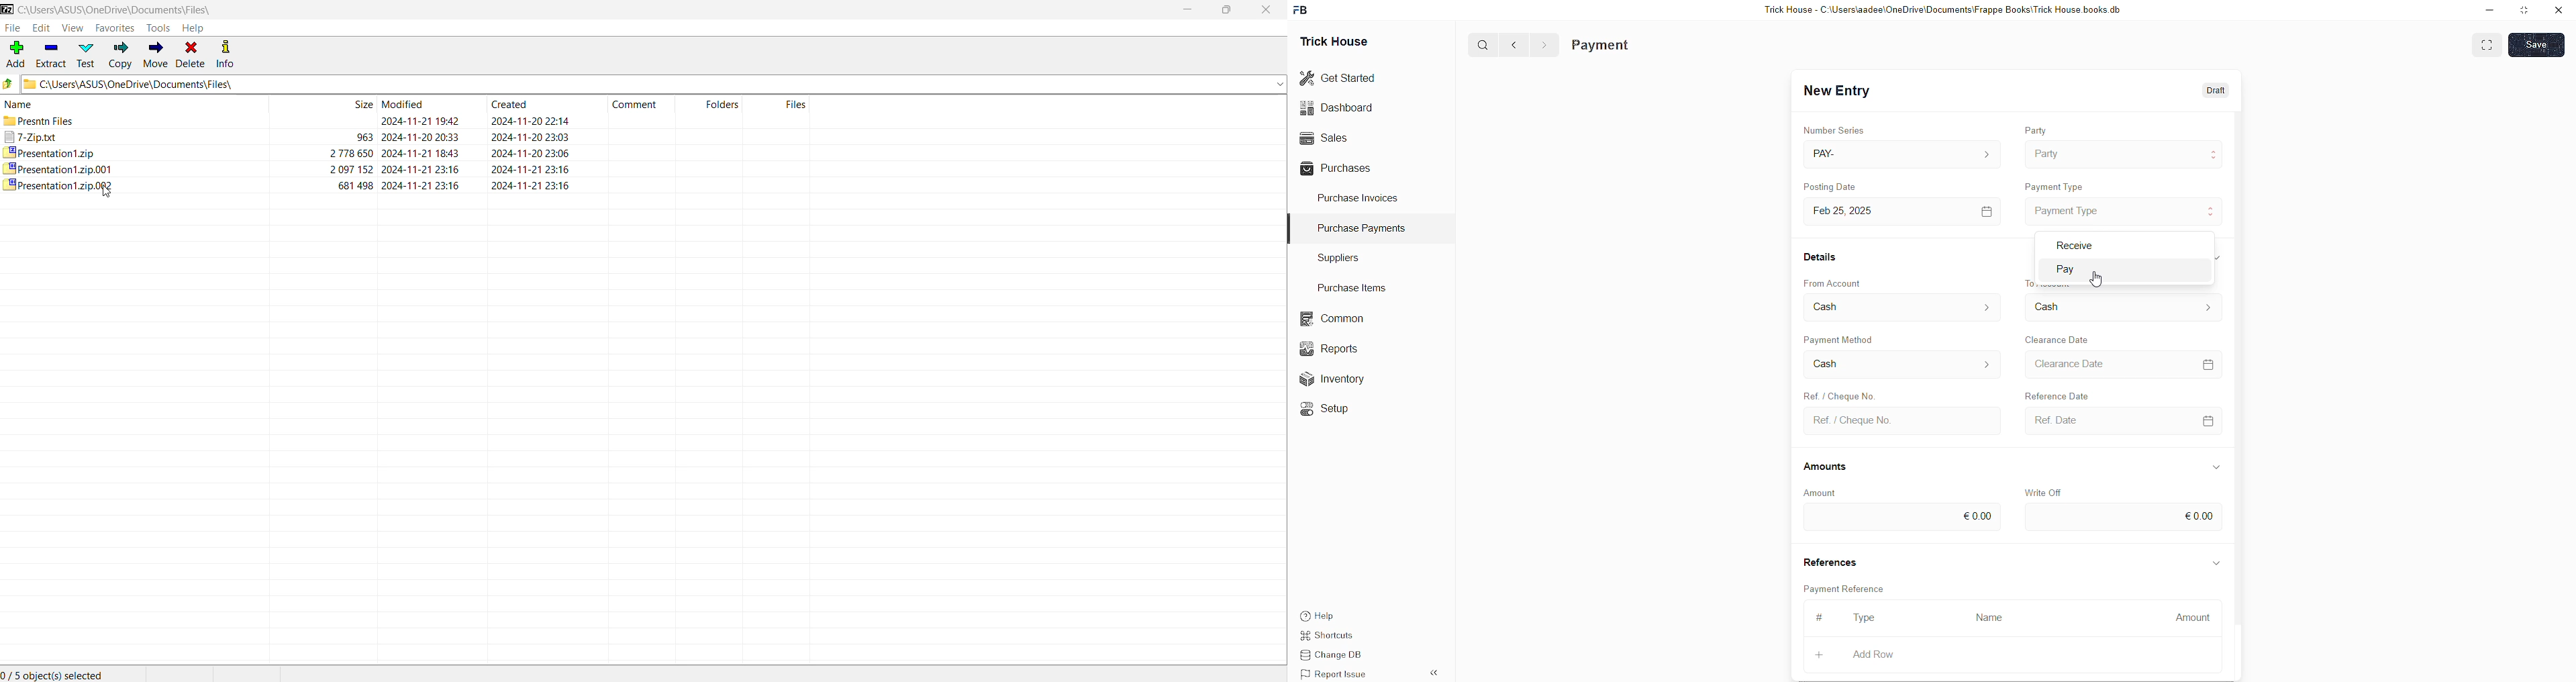 This screenshot has width=2576, height=700. I want to click on References, so click(1833, 562).